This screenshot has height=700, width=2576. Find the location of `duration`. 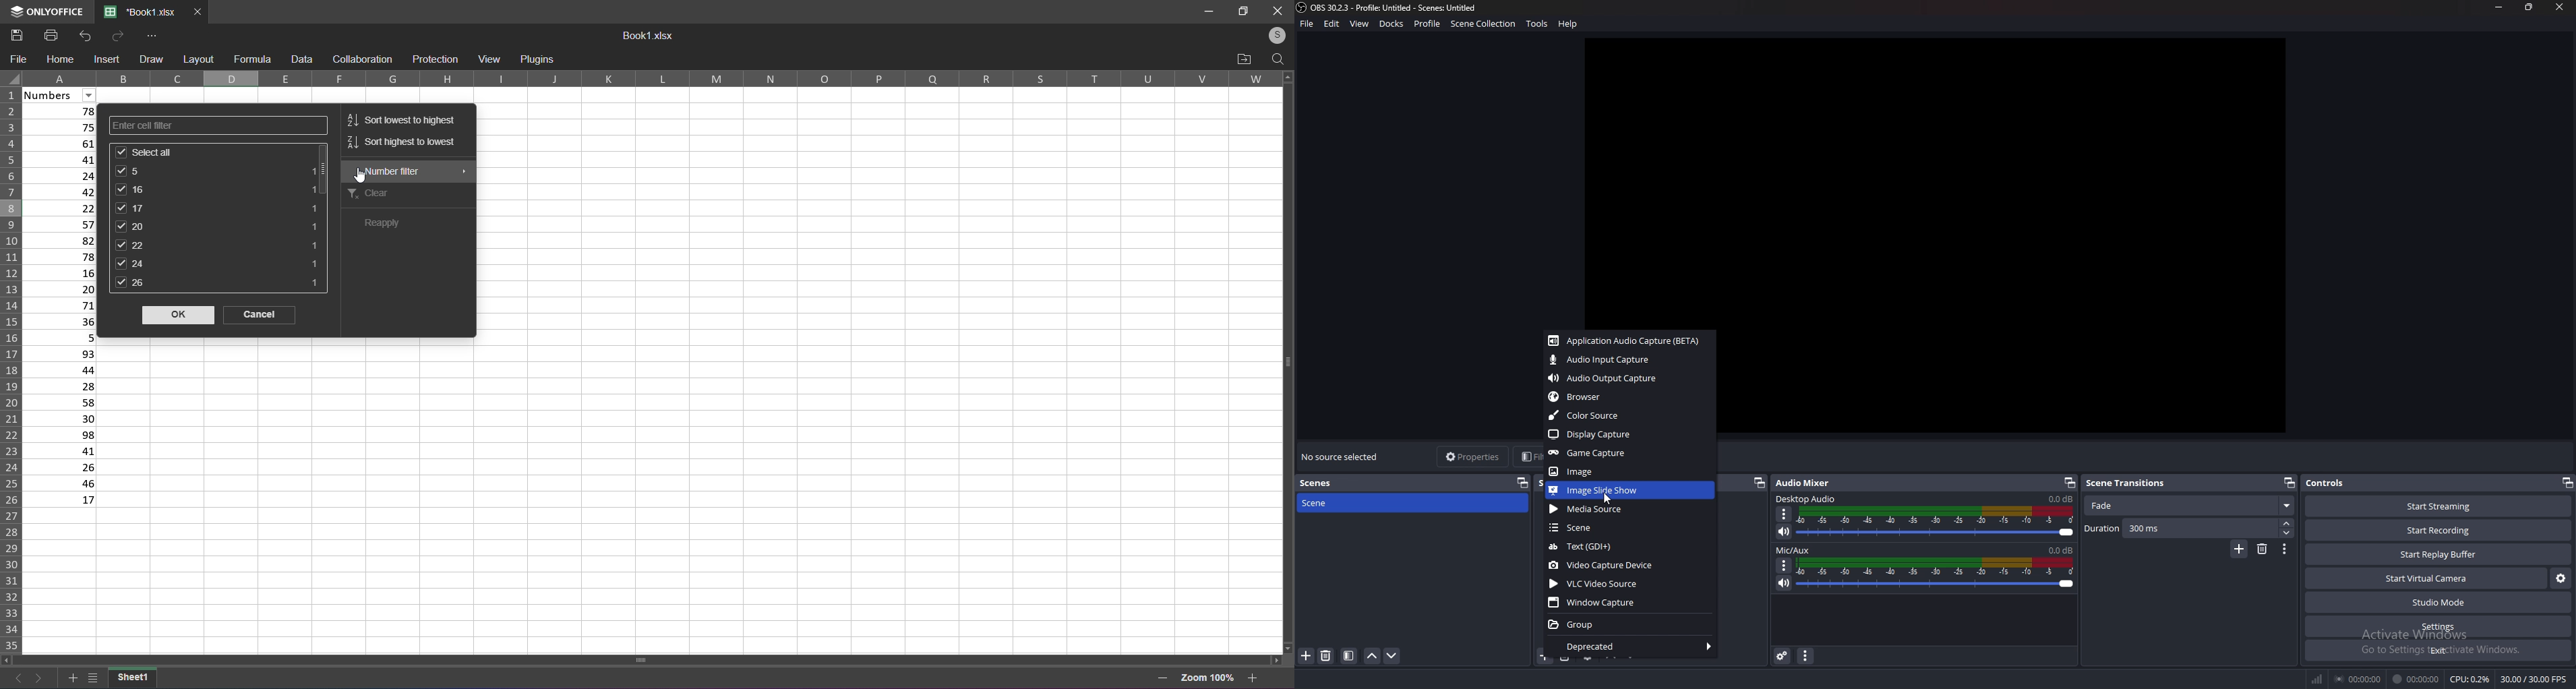

duration is located at coordinates (2180, 529).